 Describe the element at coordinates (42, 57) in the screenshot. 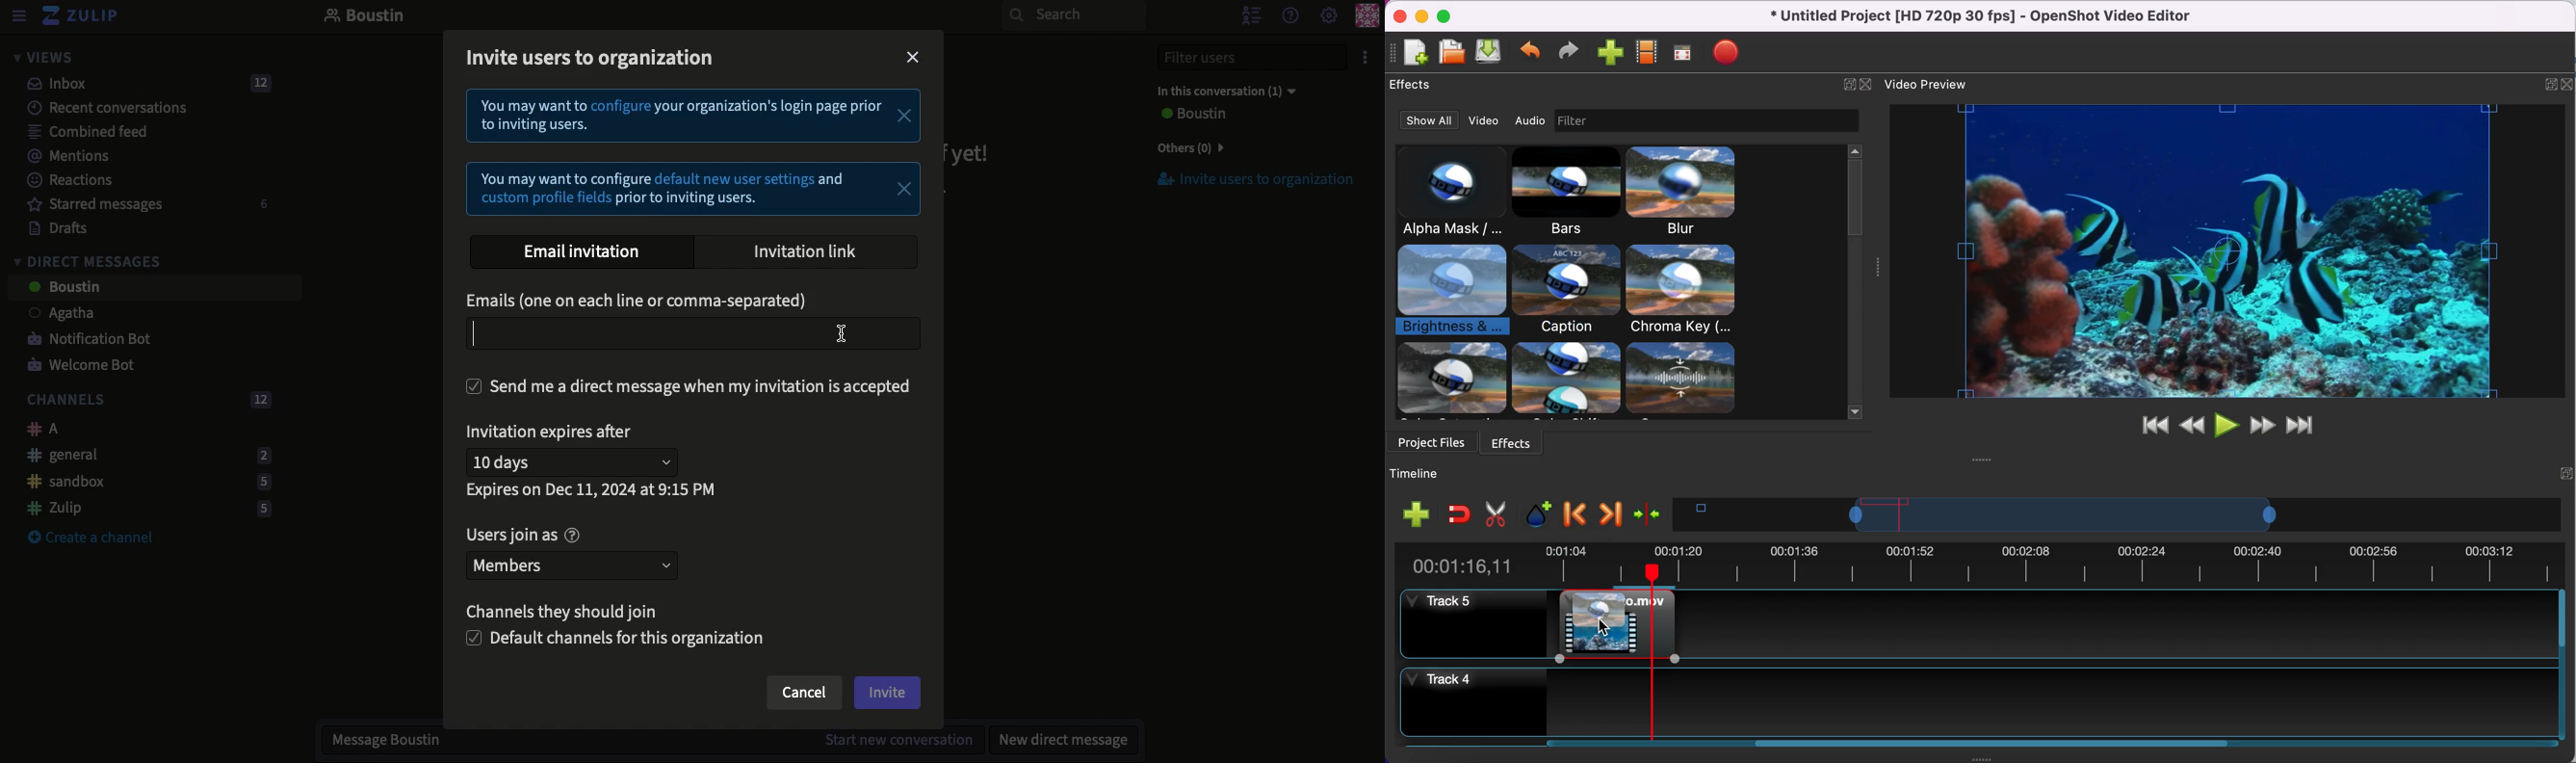

I see `Views` at that location.